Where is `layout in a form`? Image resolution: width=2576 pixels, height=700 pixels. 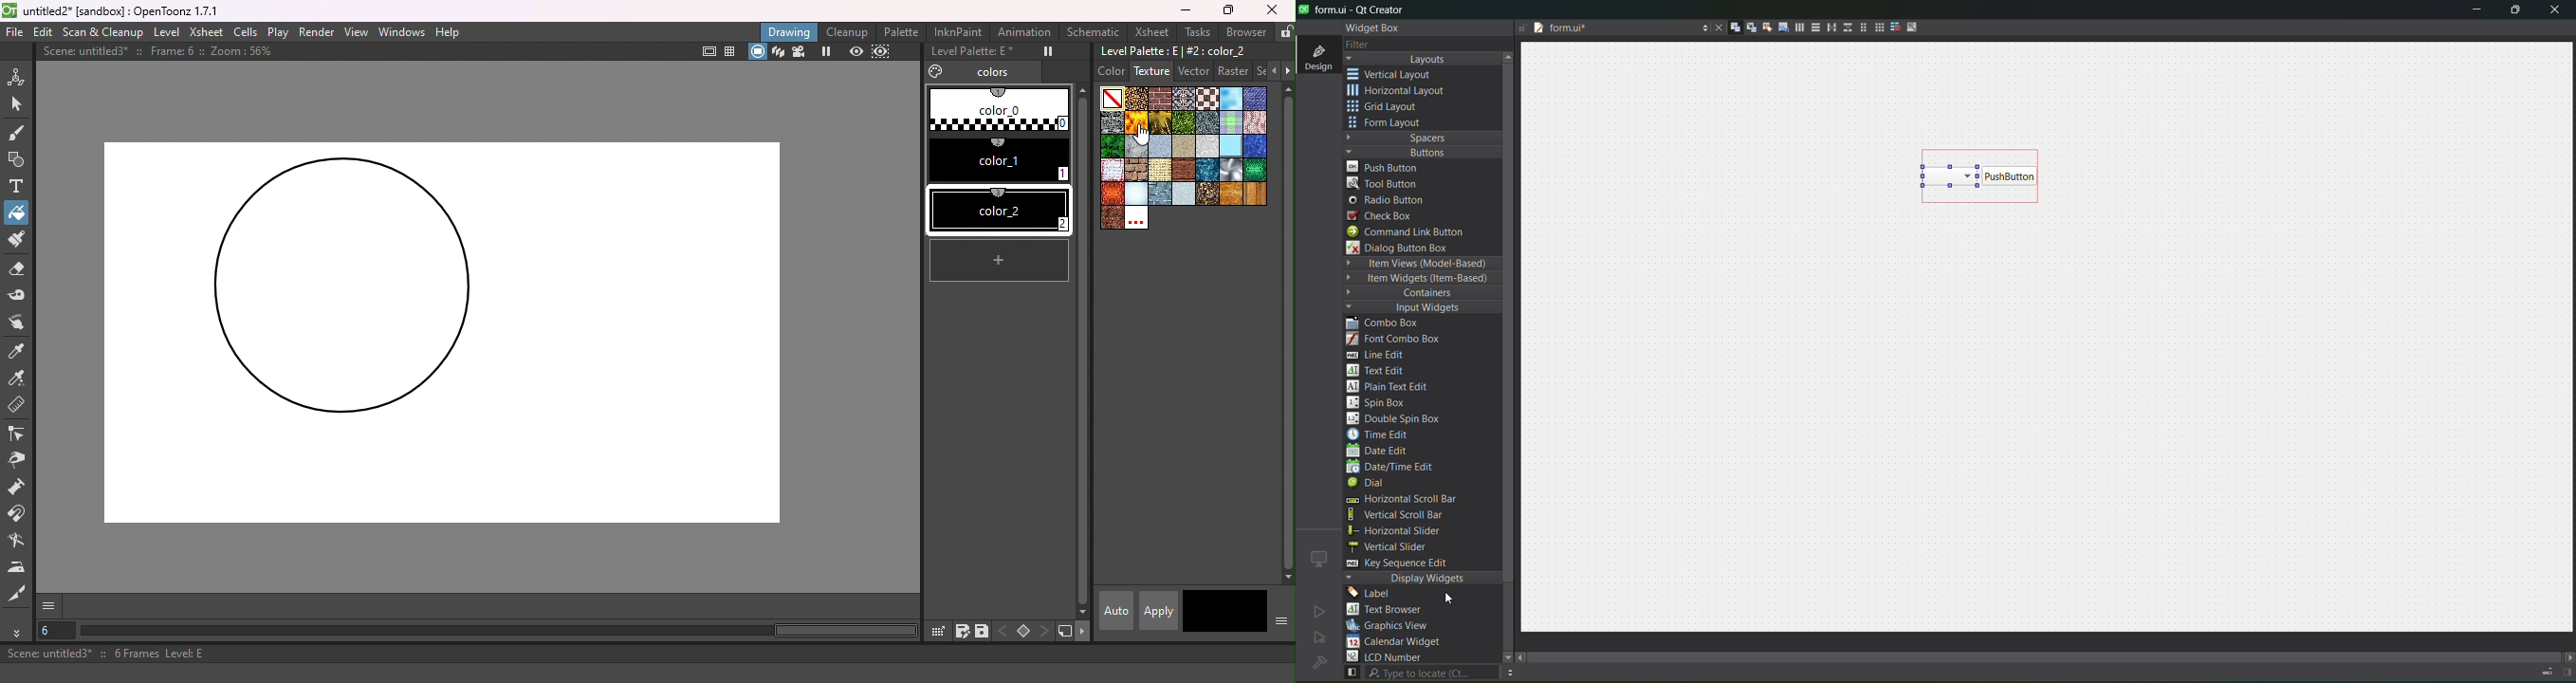
layout in a form is located at coordinates (1859, 27).